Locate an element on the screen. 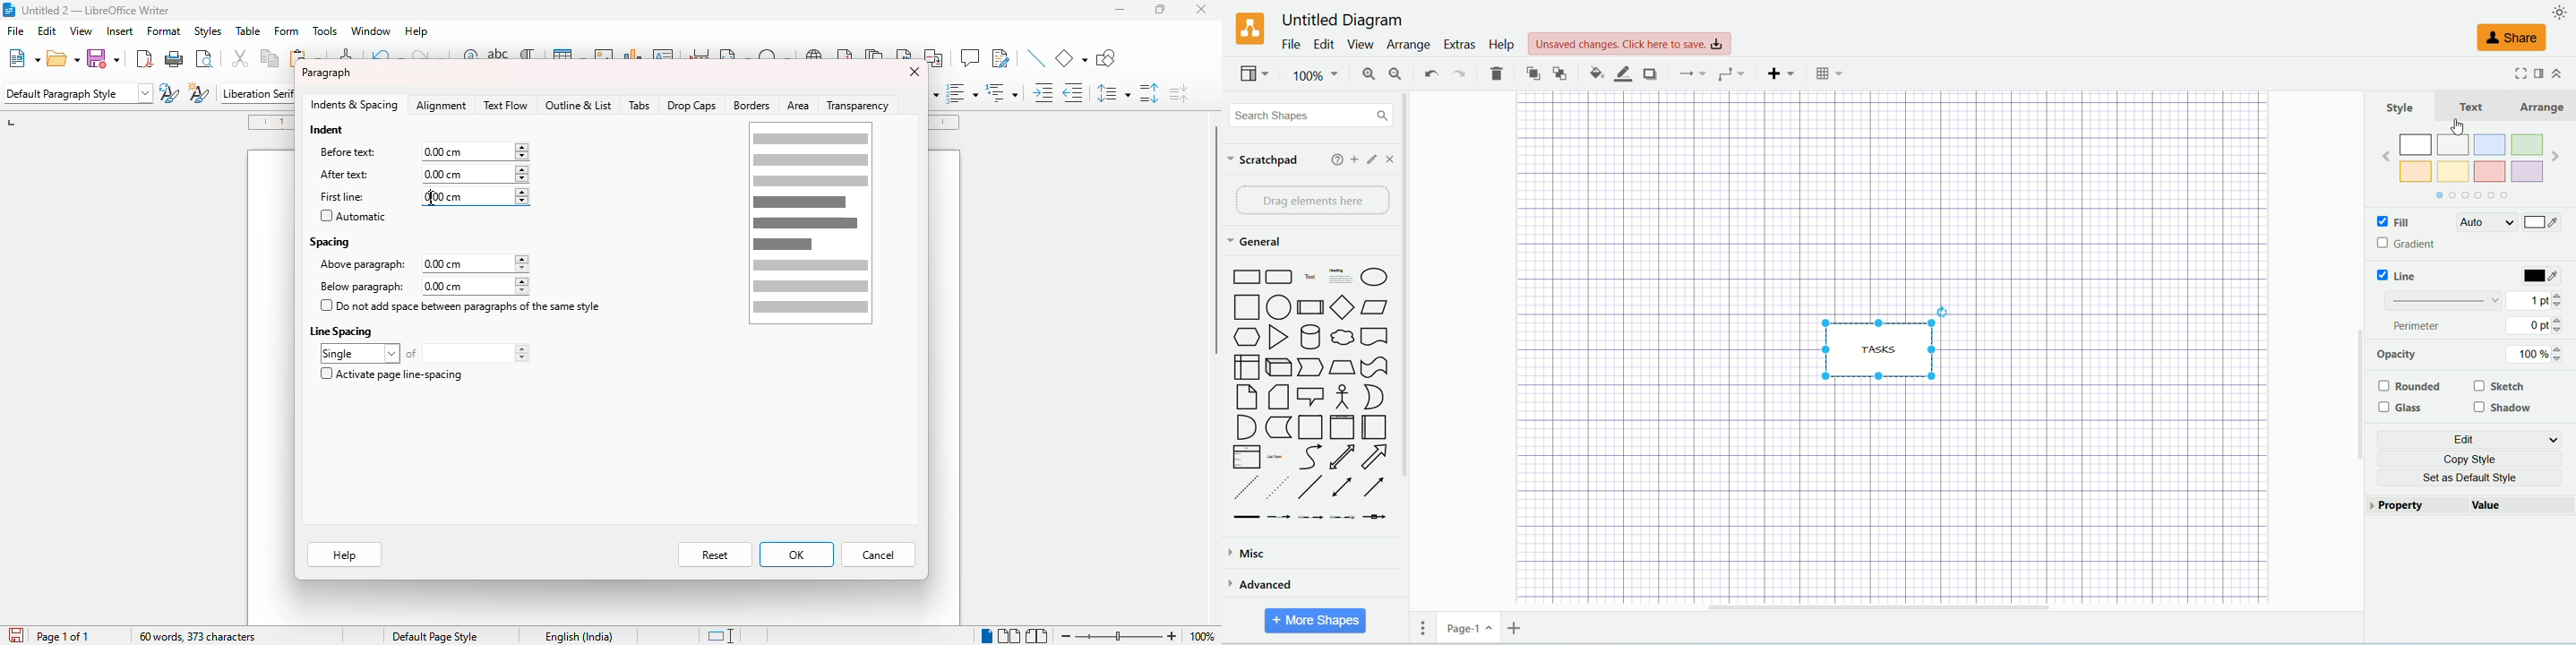  click to save the document is located at coordinates (15, 634).